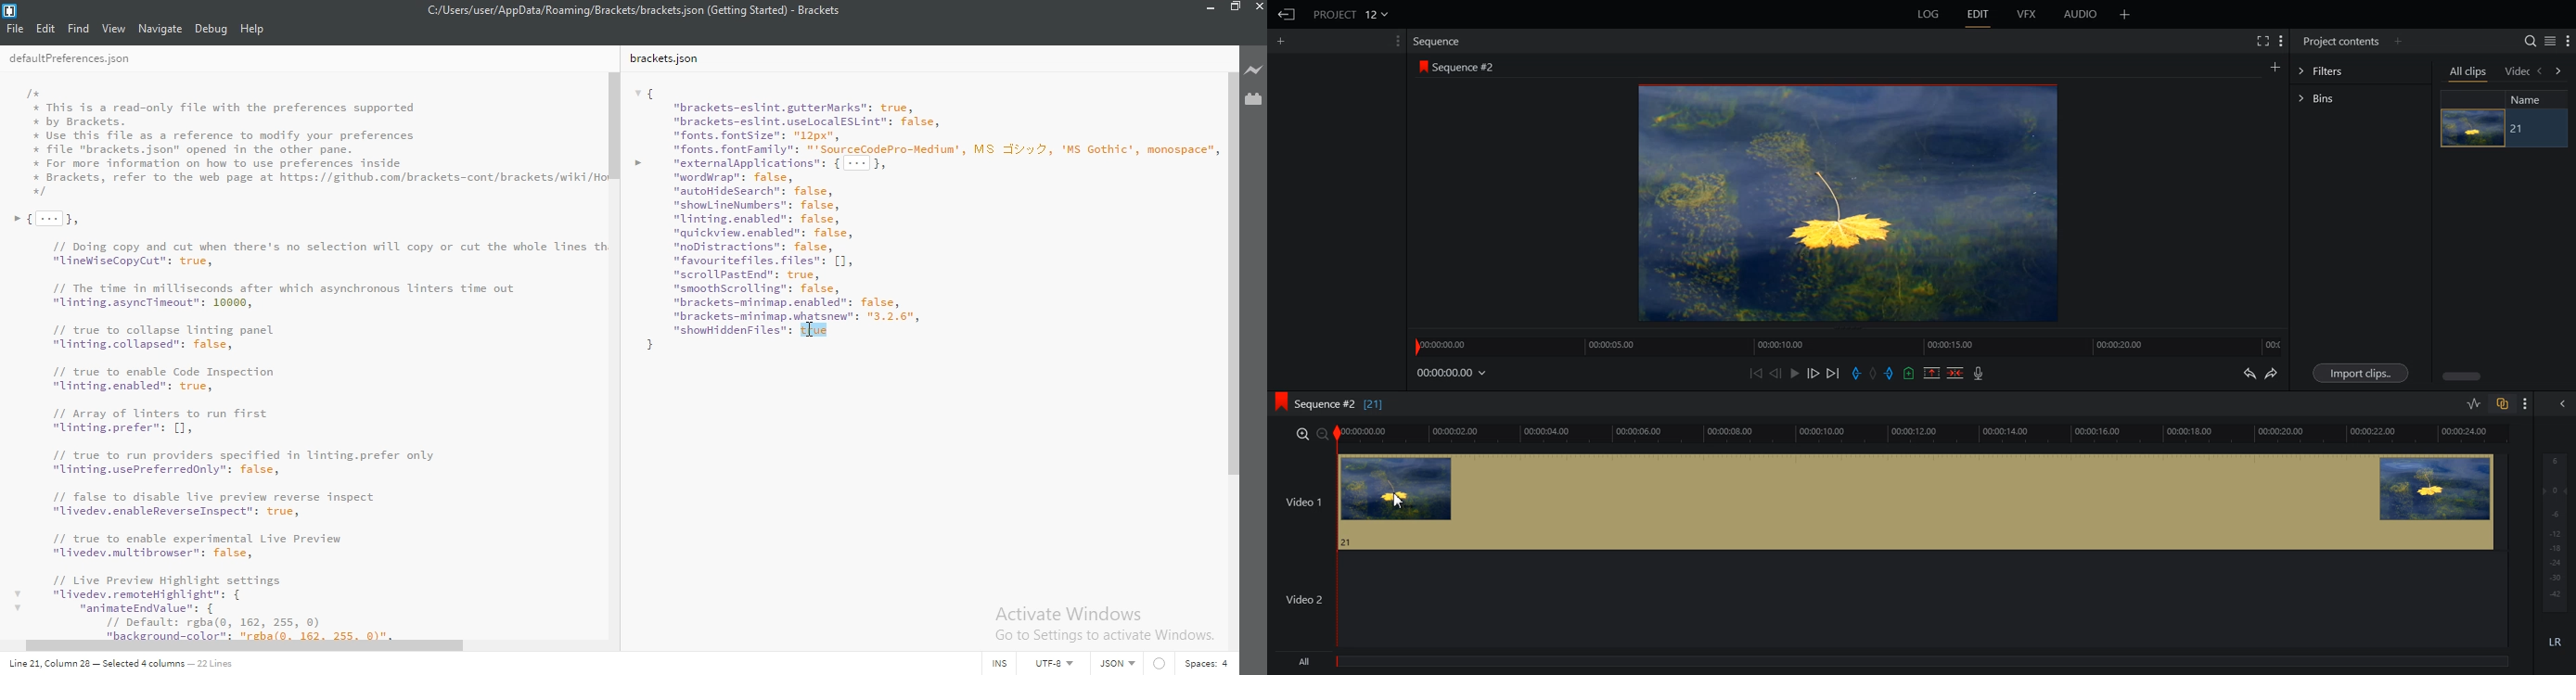 This screenshot has height=700, width=2576. Describe the element at coordinates (303, 357) in the screenshot. I see `I+# This is a read-only file with the preferences supported# by Brackets.Use this file as a reference to modify your preferences+ file "brackets.json" opened in the other pane.* For more information on how to use preferences inside+ Brackets, refer to the web page at https://github.con/brackets-cont/brackets/wiki/H+»{[-]}// Doing copy and cut when there's no selection will copy or cut the whole Lines t“LineWiseCopyCut": true,// The time in milliseconds after which asynchronous linters time out"linting.asyncTineout": 10000,// true to collapse linting panel"linting.collapsed”: false,// true to enable Code Inspection"linting.enabled": true,71 Array of inters to run first"Unting.prefer"s [1// true to run providers specified in linting.prefer only"linting.usePreferredonly": false,// false to disable live preview reverse inspect"ivedev. enableReverseInspect”: true,11 true to enable experimental Live Preview"Livedev.multibrowser": false,/1 Live Preview Highlight settingsv "livedev.remoteHighlight": {v “aninateEndvalue: {// Default: rgba(o, 162, 255, 0)21` at that location.